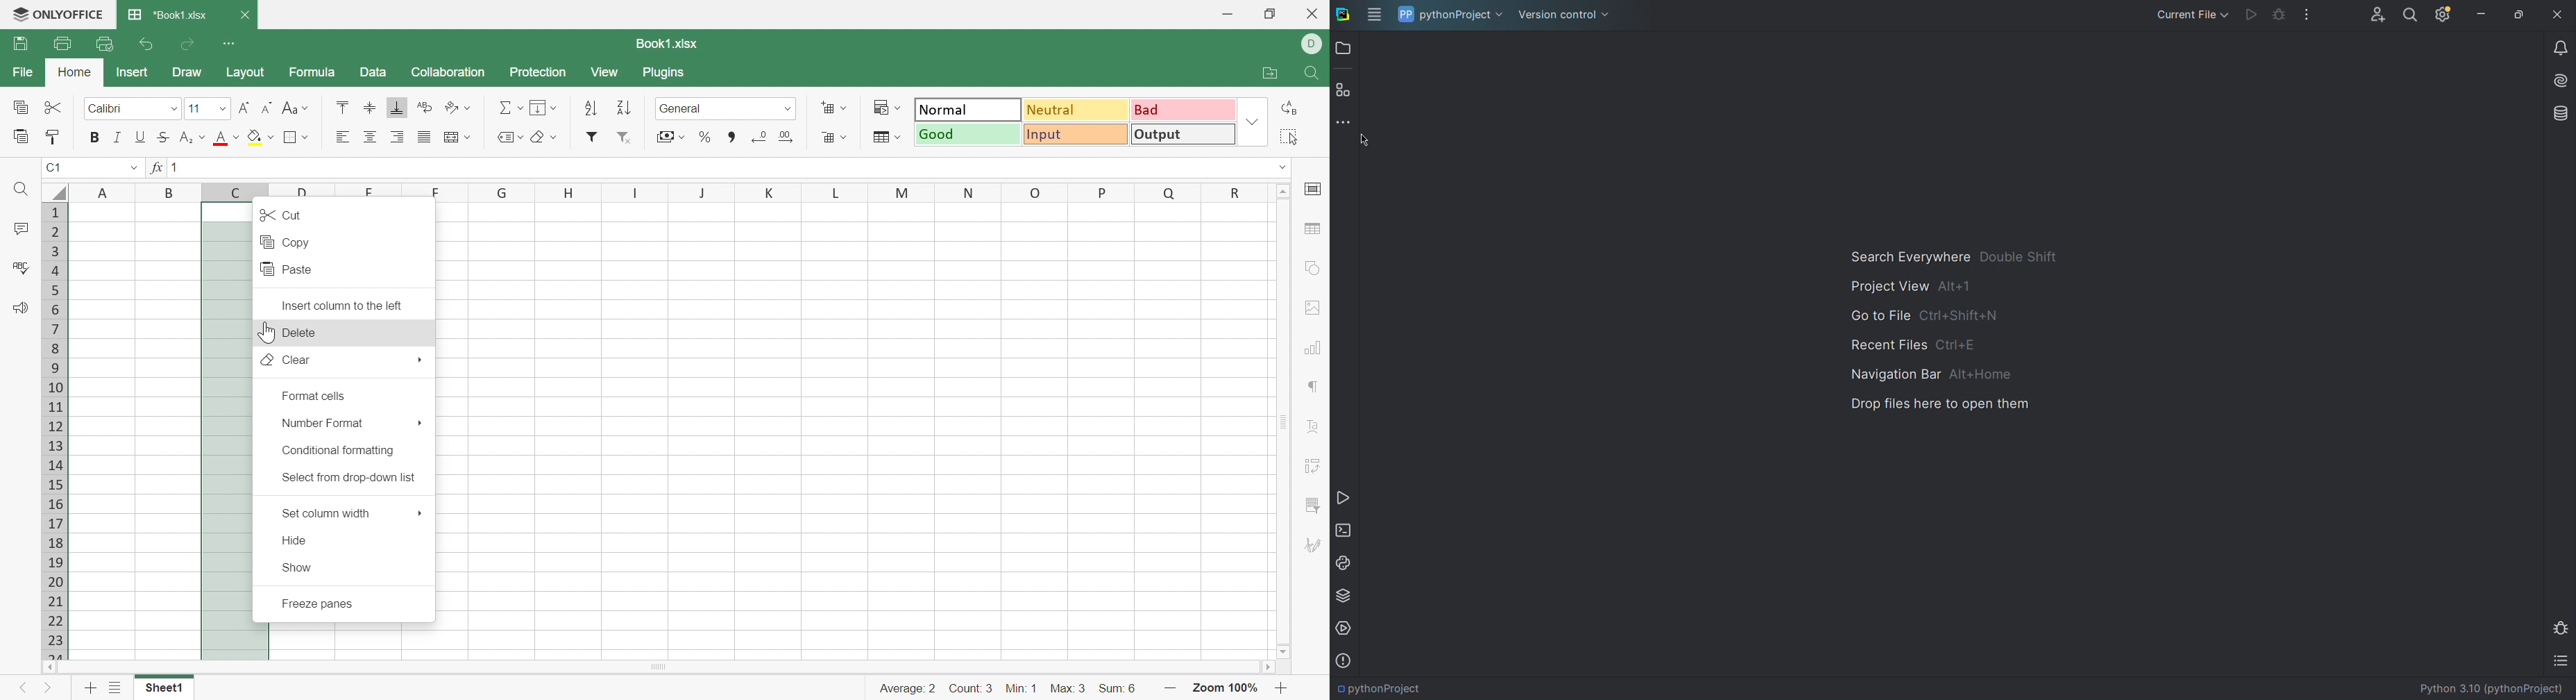 Image resolution: width=2576 pixels, height=700 pixels. What do you see at coordinates (1286, 653) in the screenshot?
I see `Scroll Down` at bounding box center [1286, 653].